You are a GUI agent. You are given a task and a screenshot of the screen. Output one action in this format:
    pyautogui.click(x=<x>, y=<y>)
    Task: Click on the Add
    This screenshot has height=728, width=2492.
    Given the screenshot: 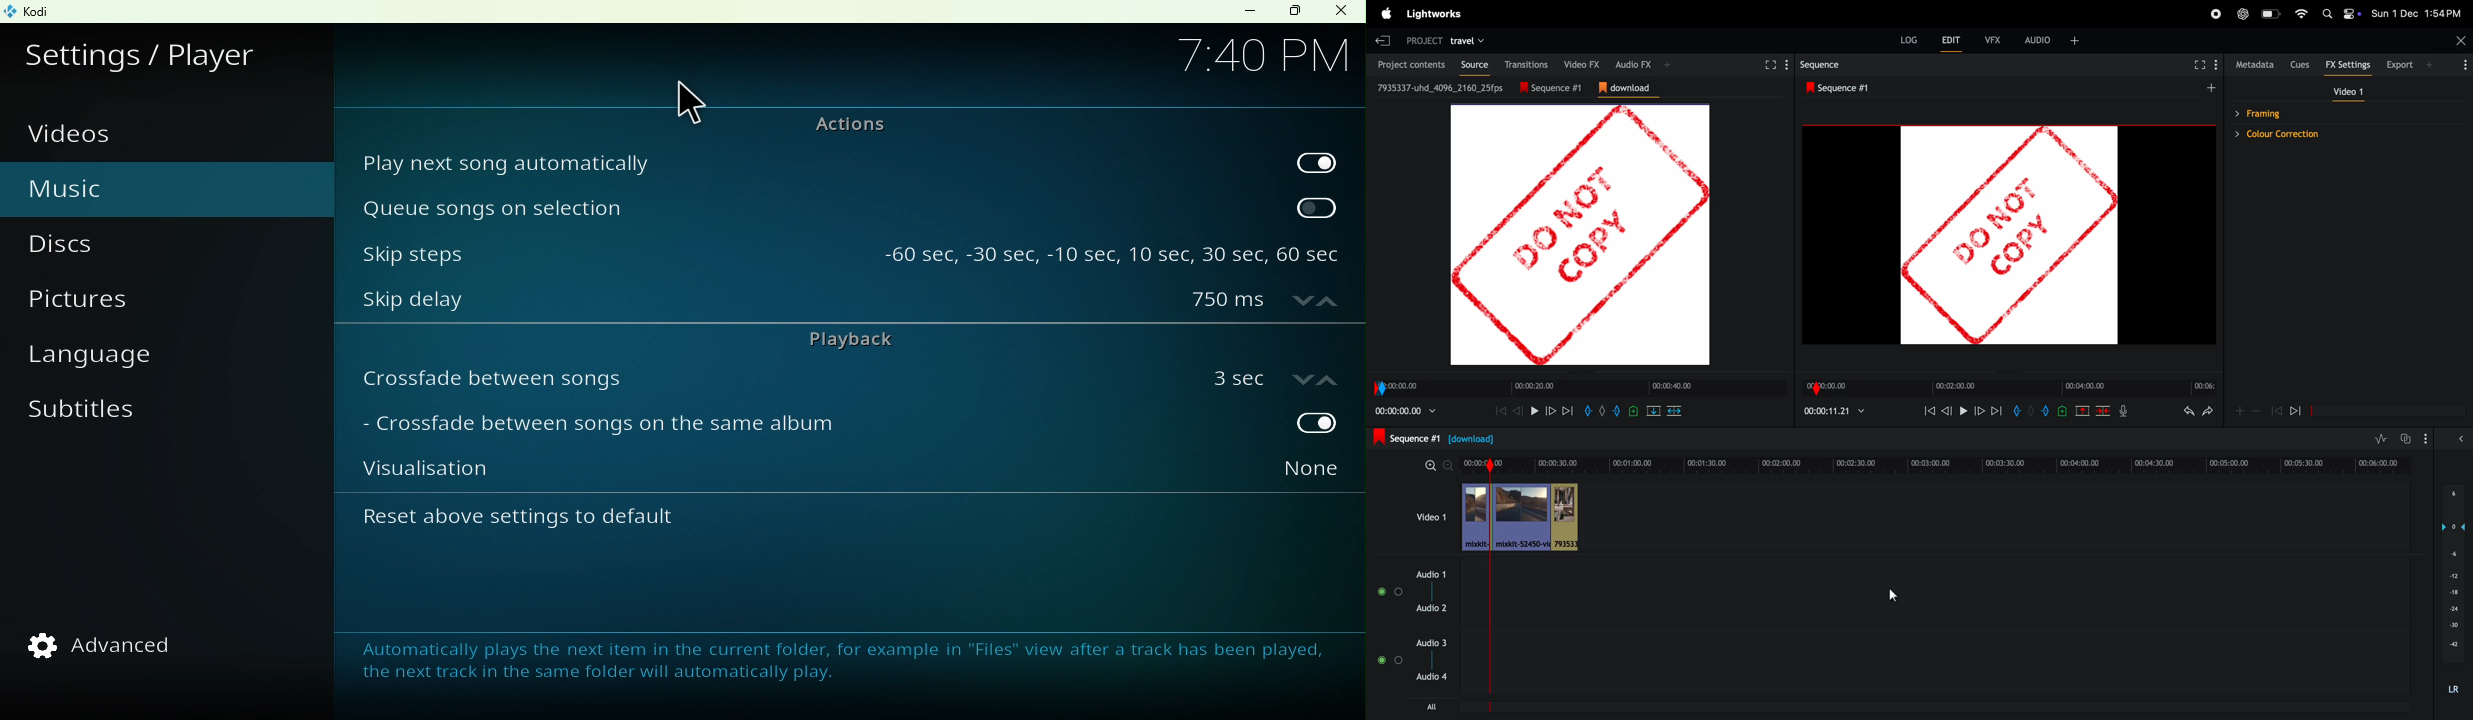 What is the action you would take?
    pyautogui.click(x=2031, y=410)
    